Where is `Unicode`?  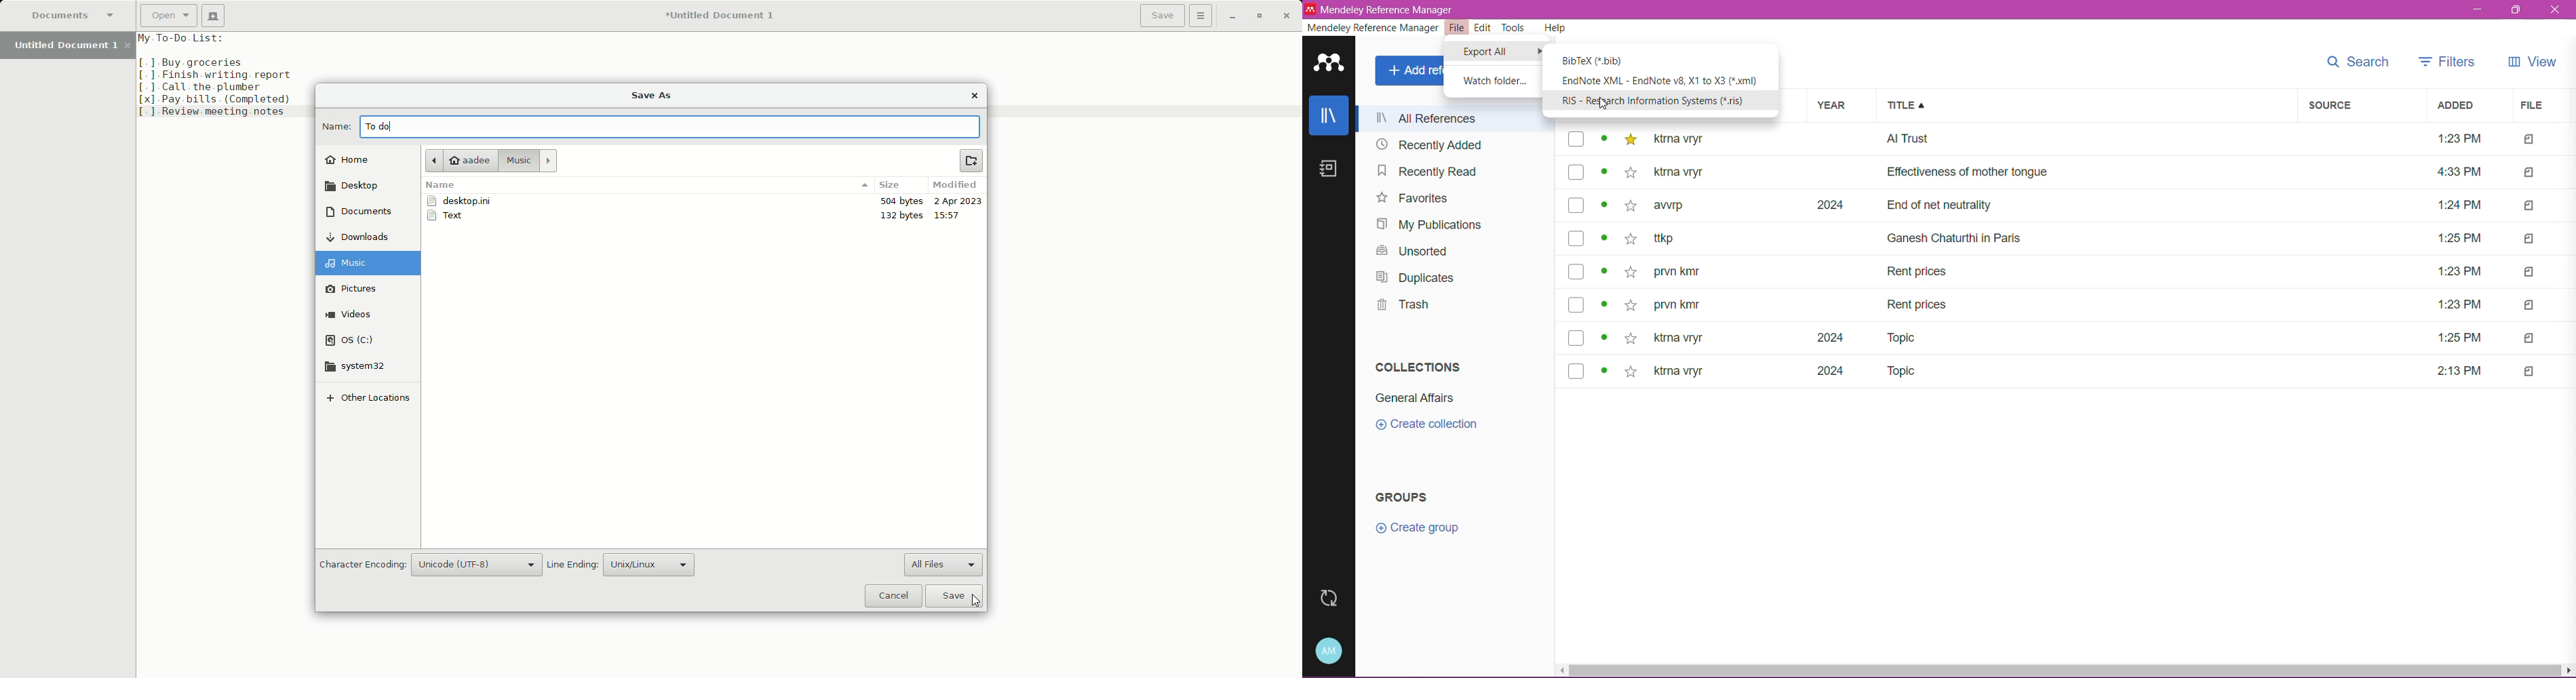 Unicode is located at coordinates (480, 565).